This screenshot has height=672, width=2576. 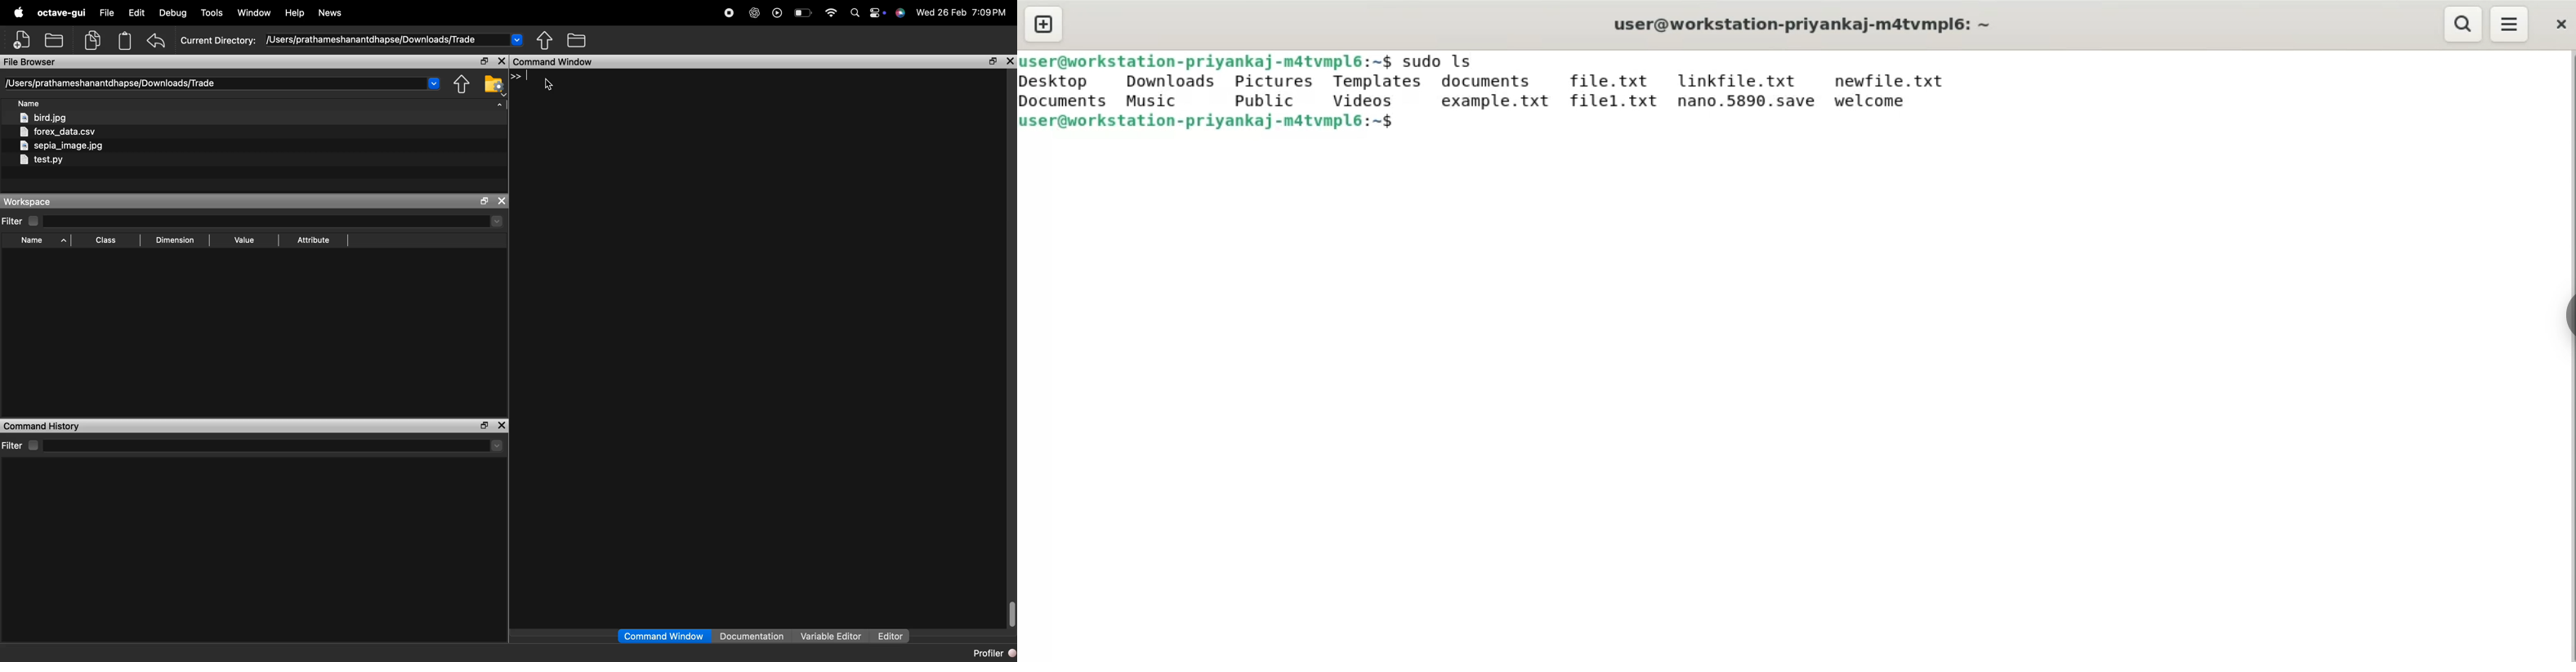 What do you see at coordinates (494, 84) in the screenshot?
I see `browse your file` at bounding box center [494, 84].